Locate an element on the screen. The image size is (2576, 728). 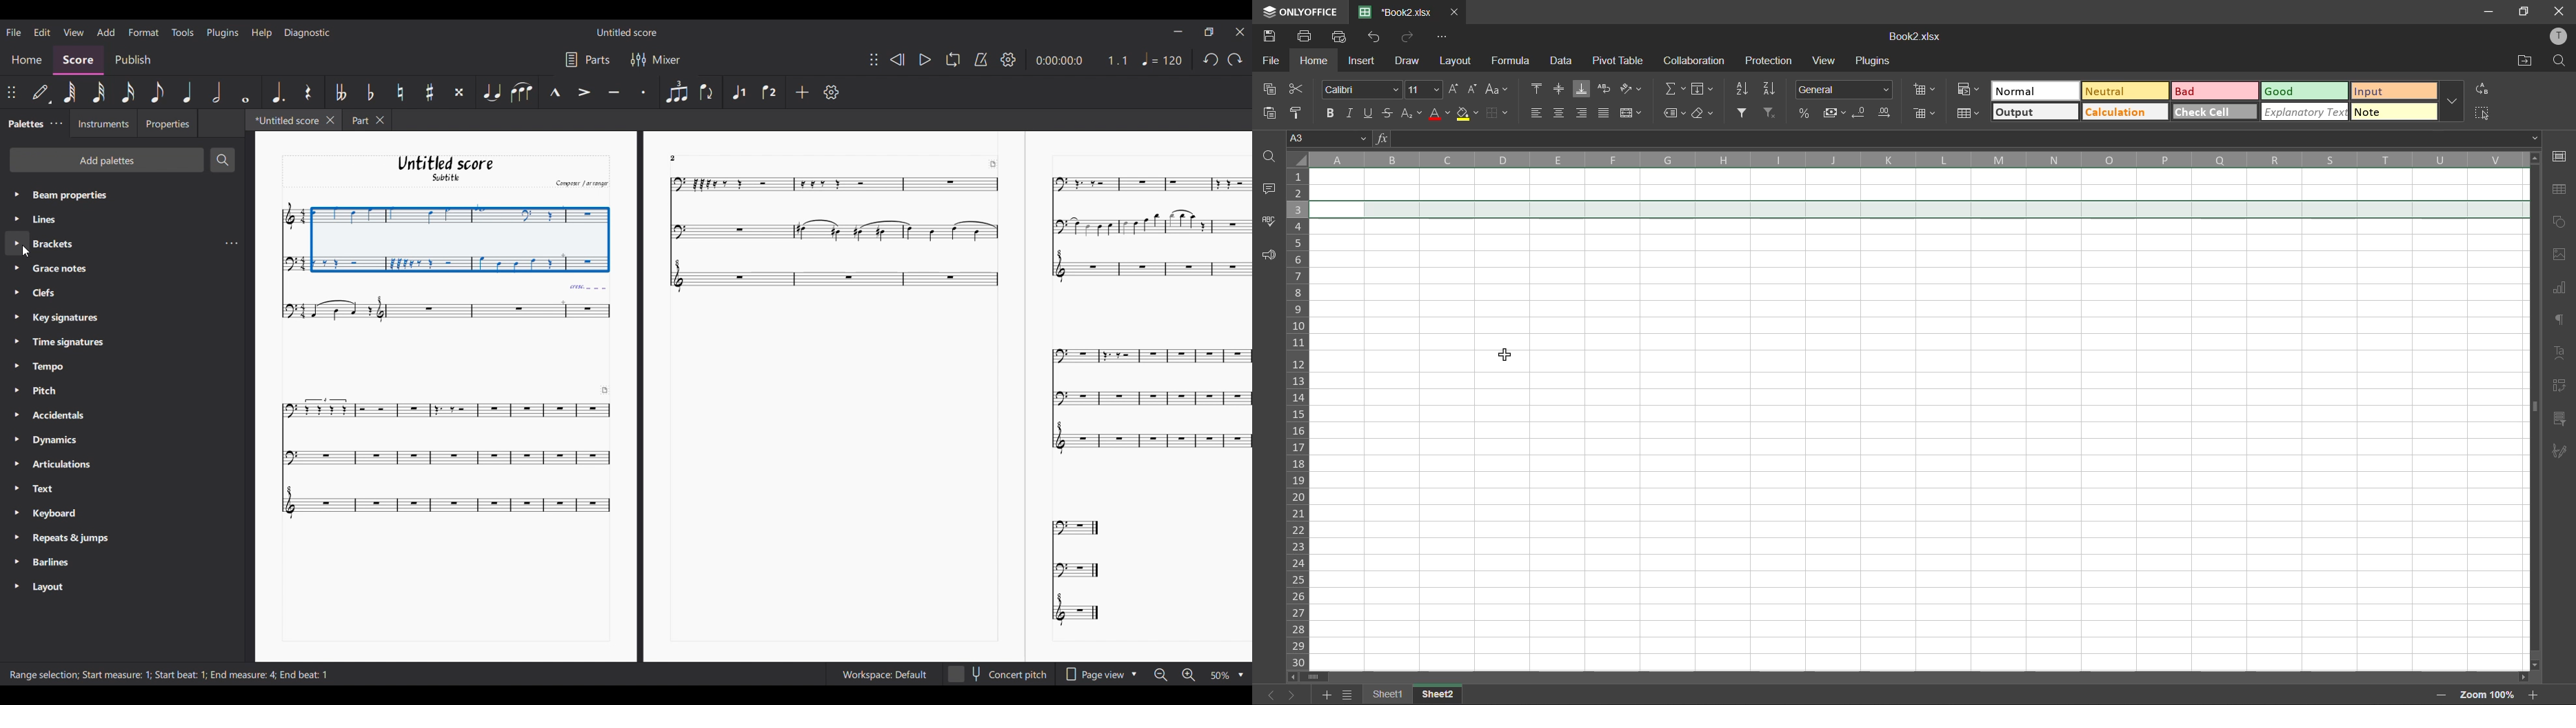
underline is located at coordinates (1372, 112).